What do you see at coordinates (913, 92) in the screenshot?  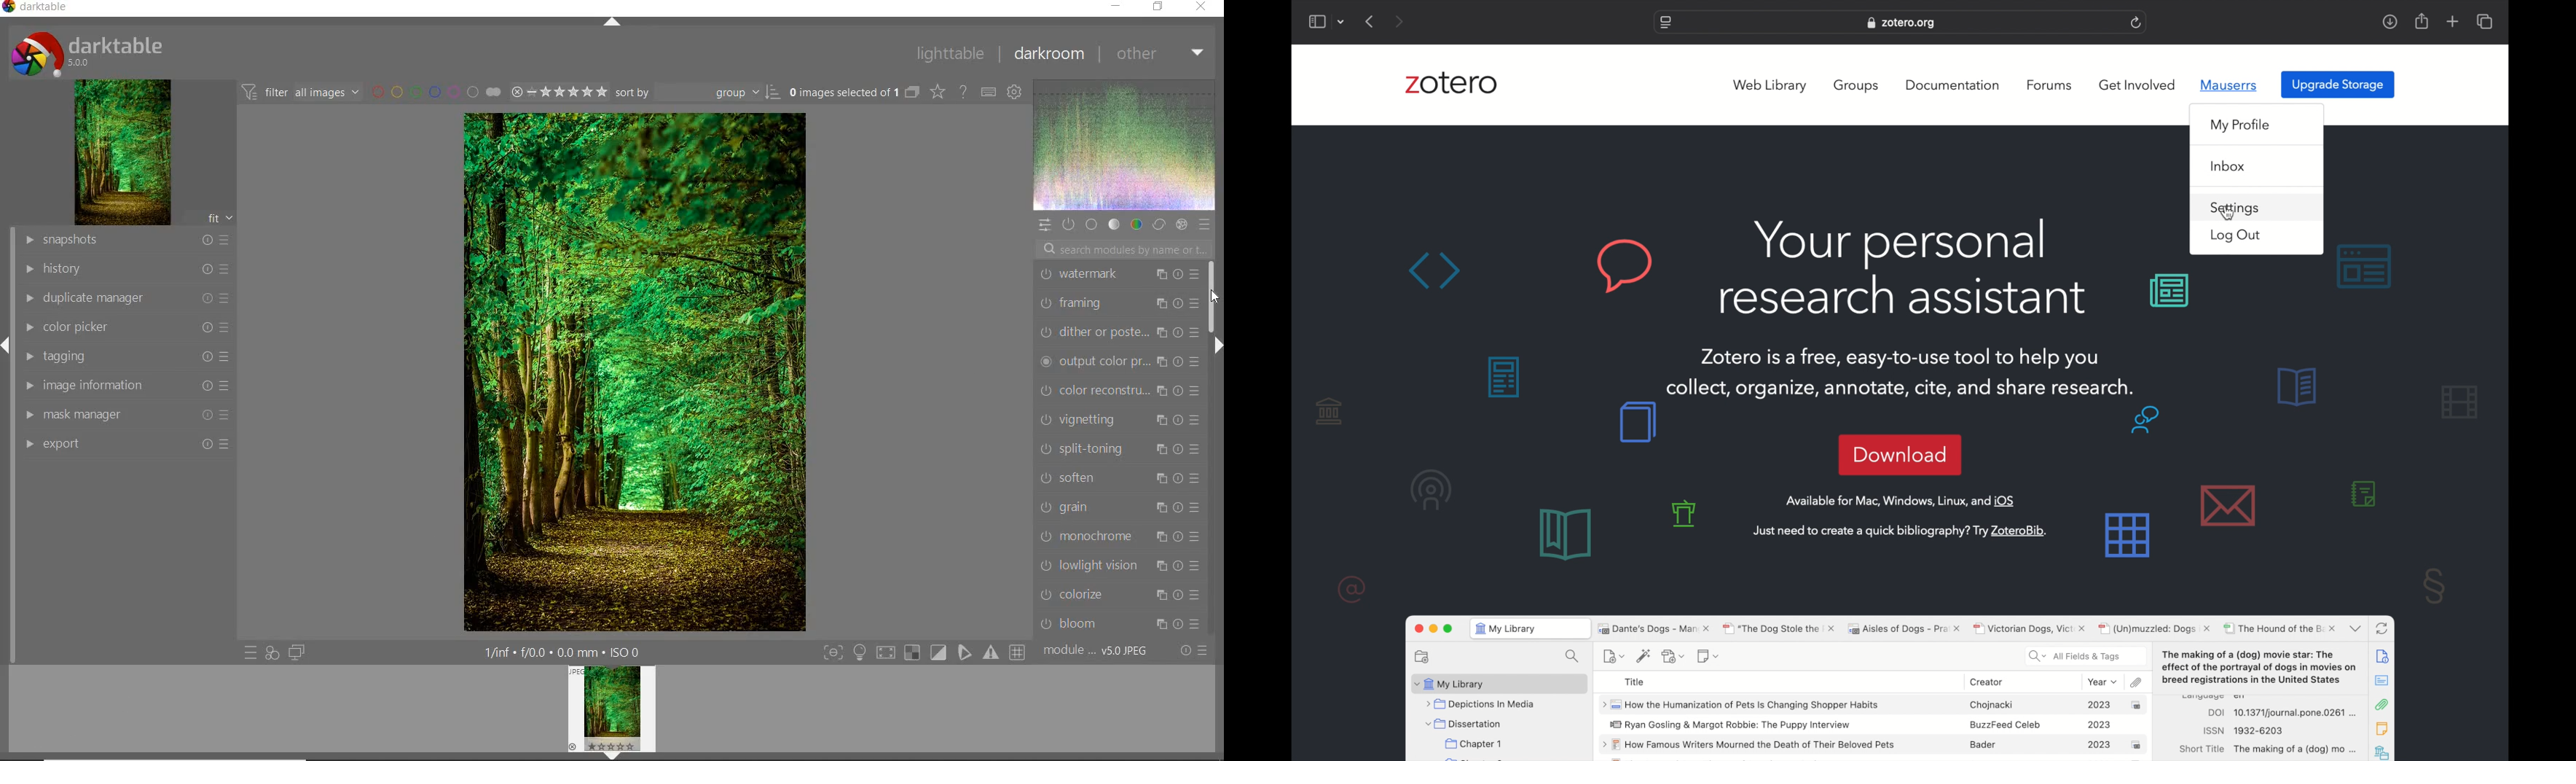 I see `COLLAPSE GROUPED IMAGES` at bounding box center [913, 92].